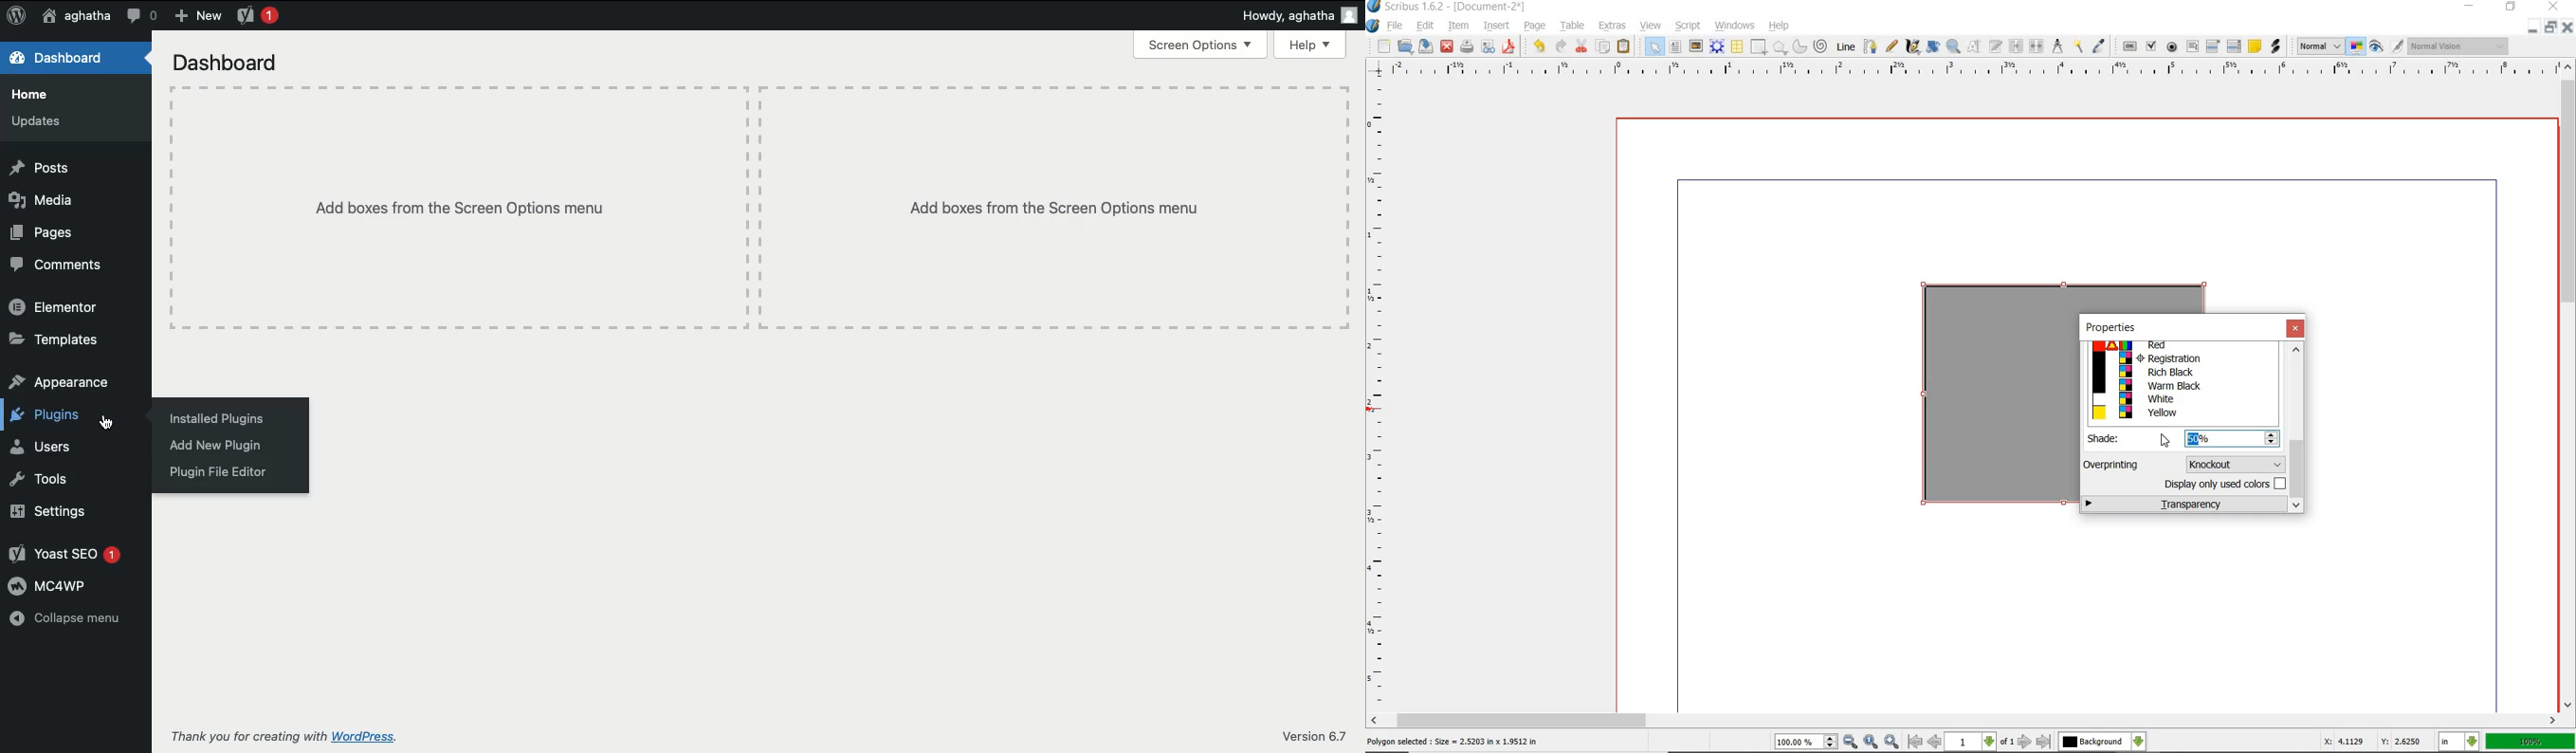  Describe the element at coordinates (2169, 47) in the screenshot. I see `pdf radio button` at that location.